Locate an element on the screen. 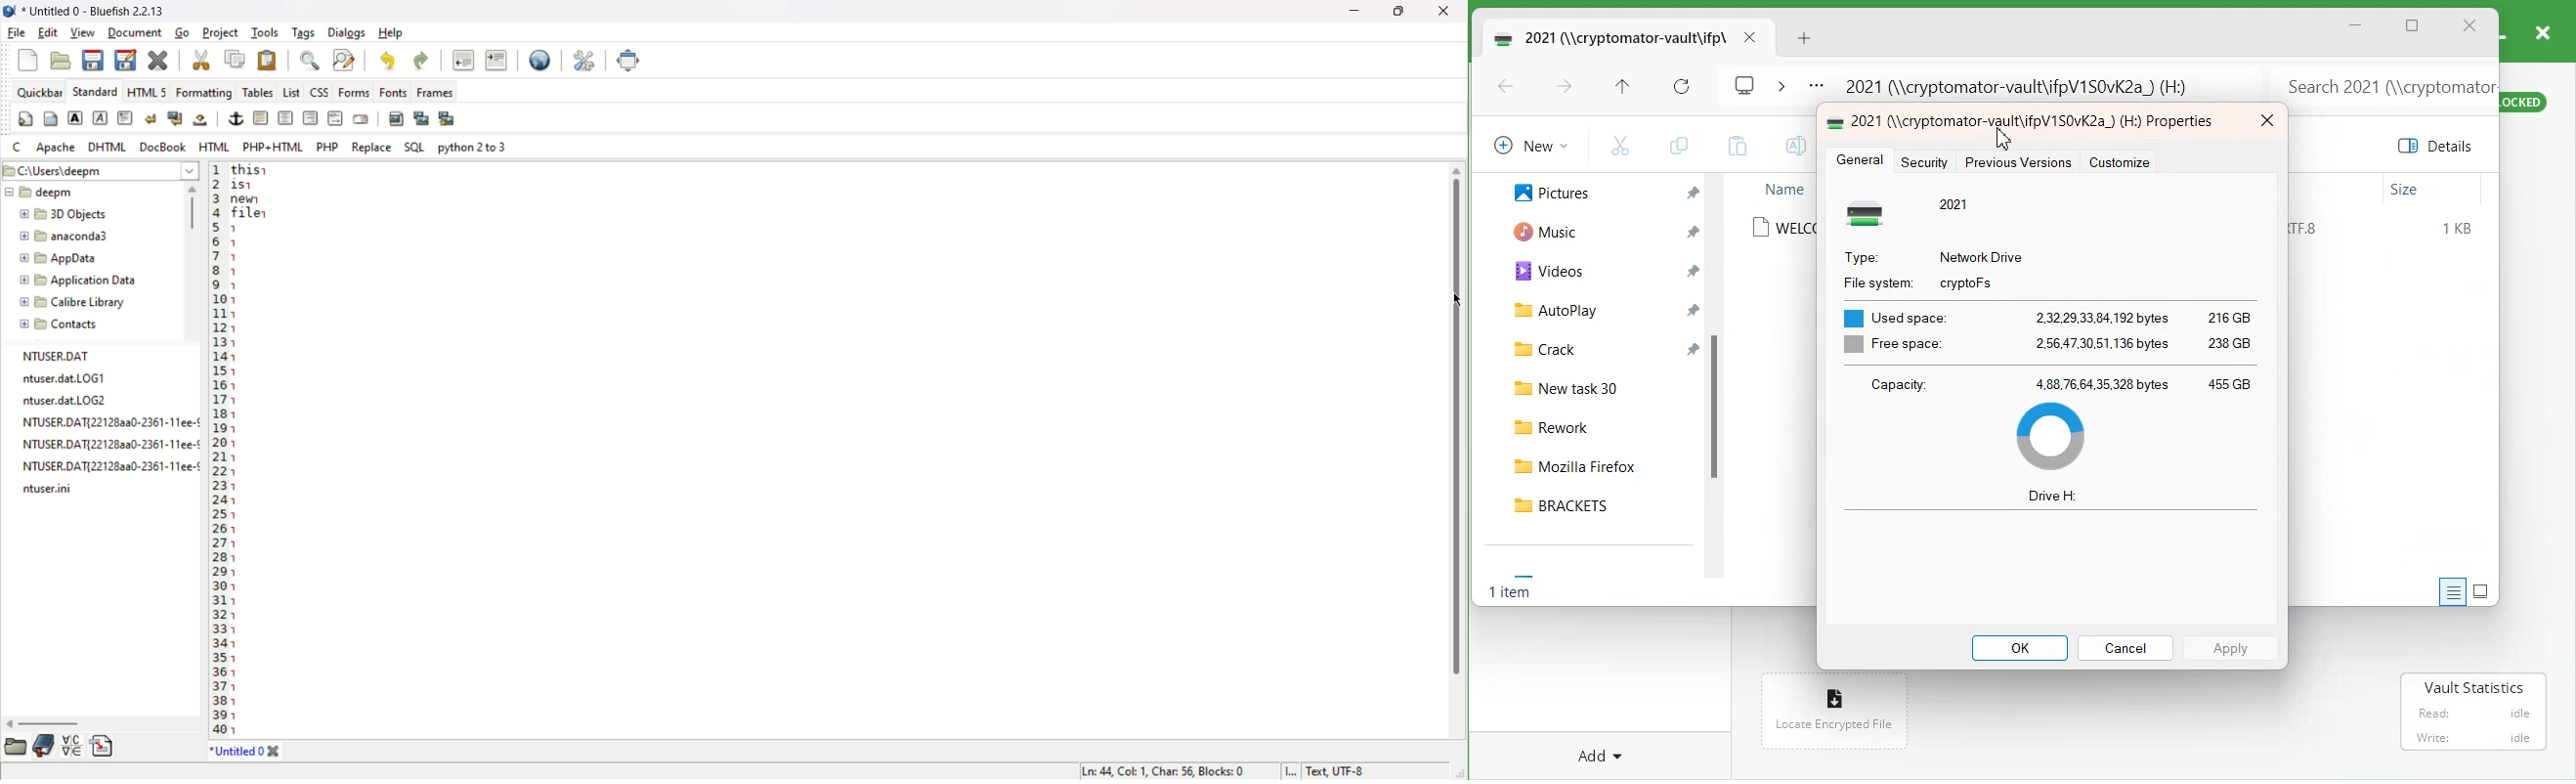 This screenshot has height=784, width=2576. quickbar is located at coordinates (39, 92).